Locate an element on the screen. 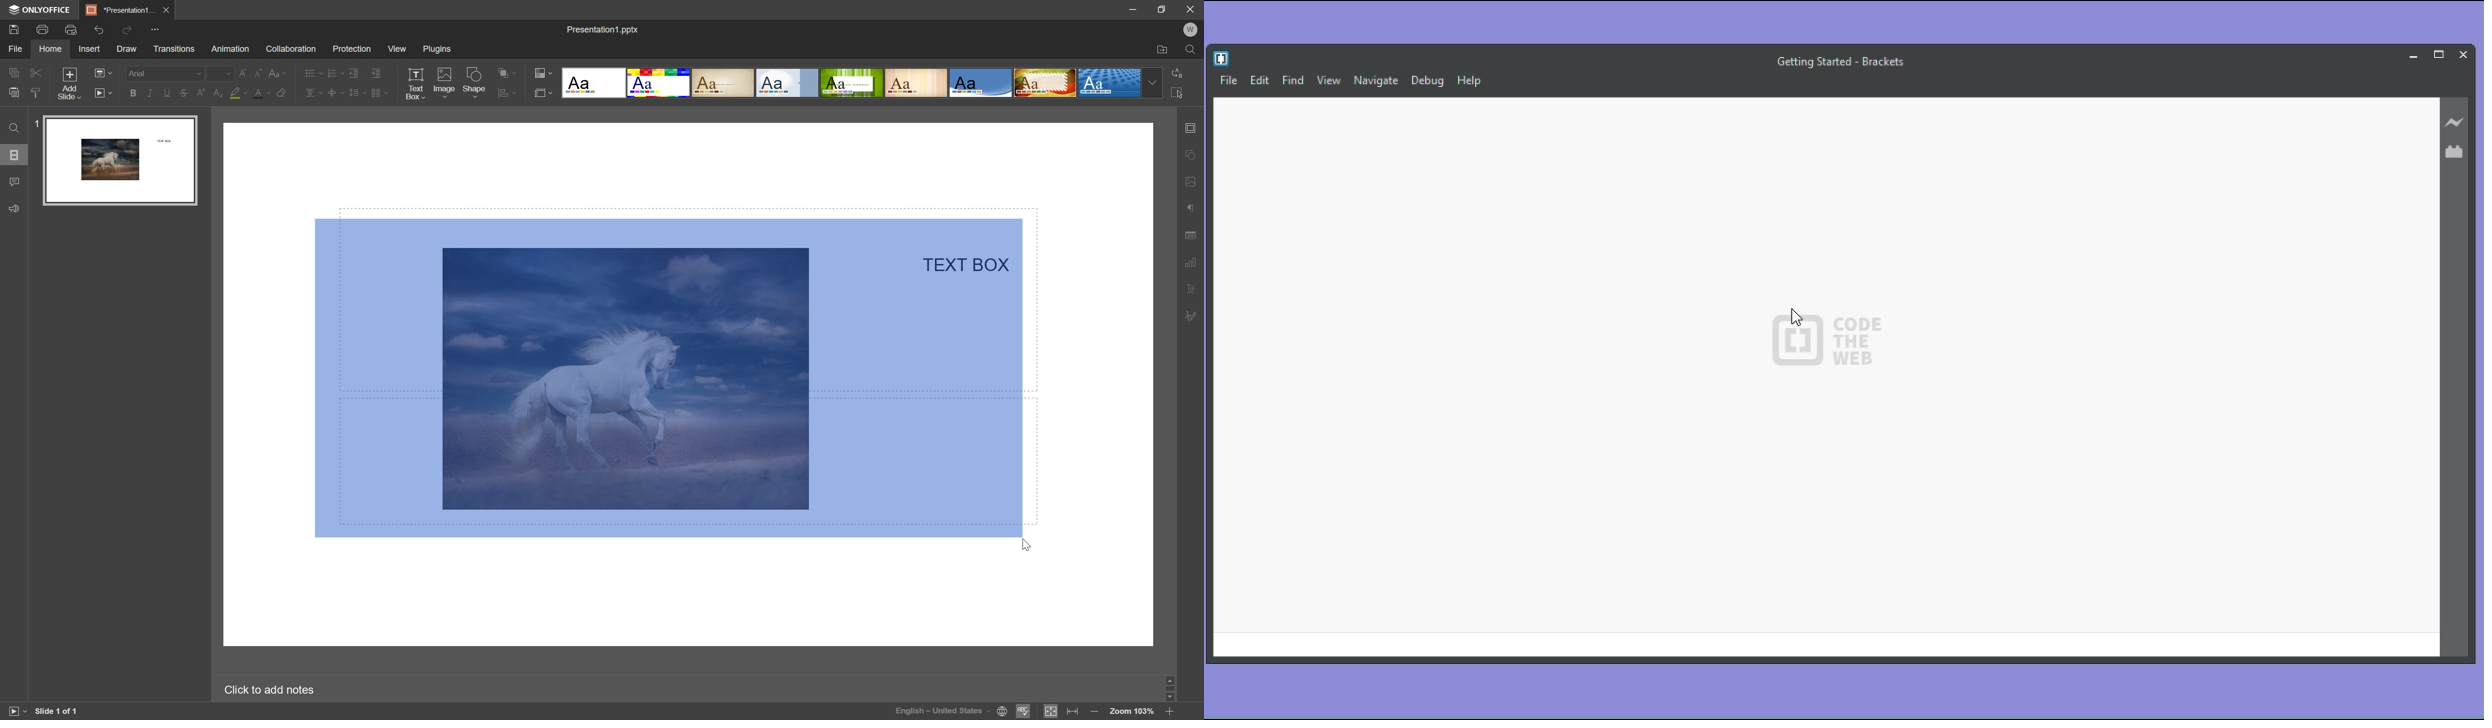 The width and height of the screenshot is (2492, 728). slides is located at coordinates (15, 156).